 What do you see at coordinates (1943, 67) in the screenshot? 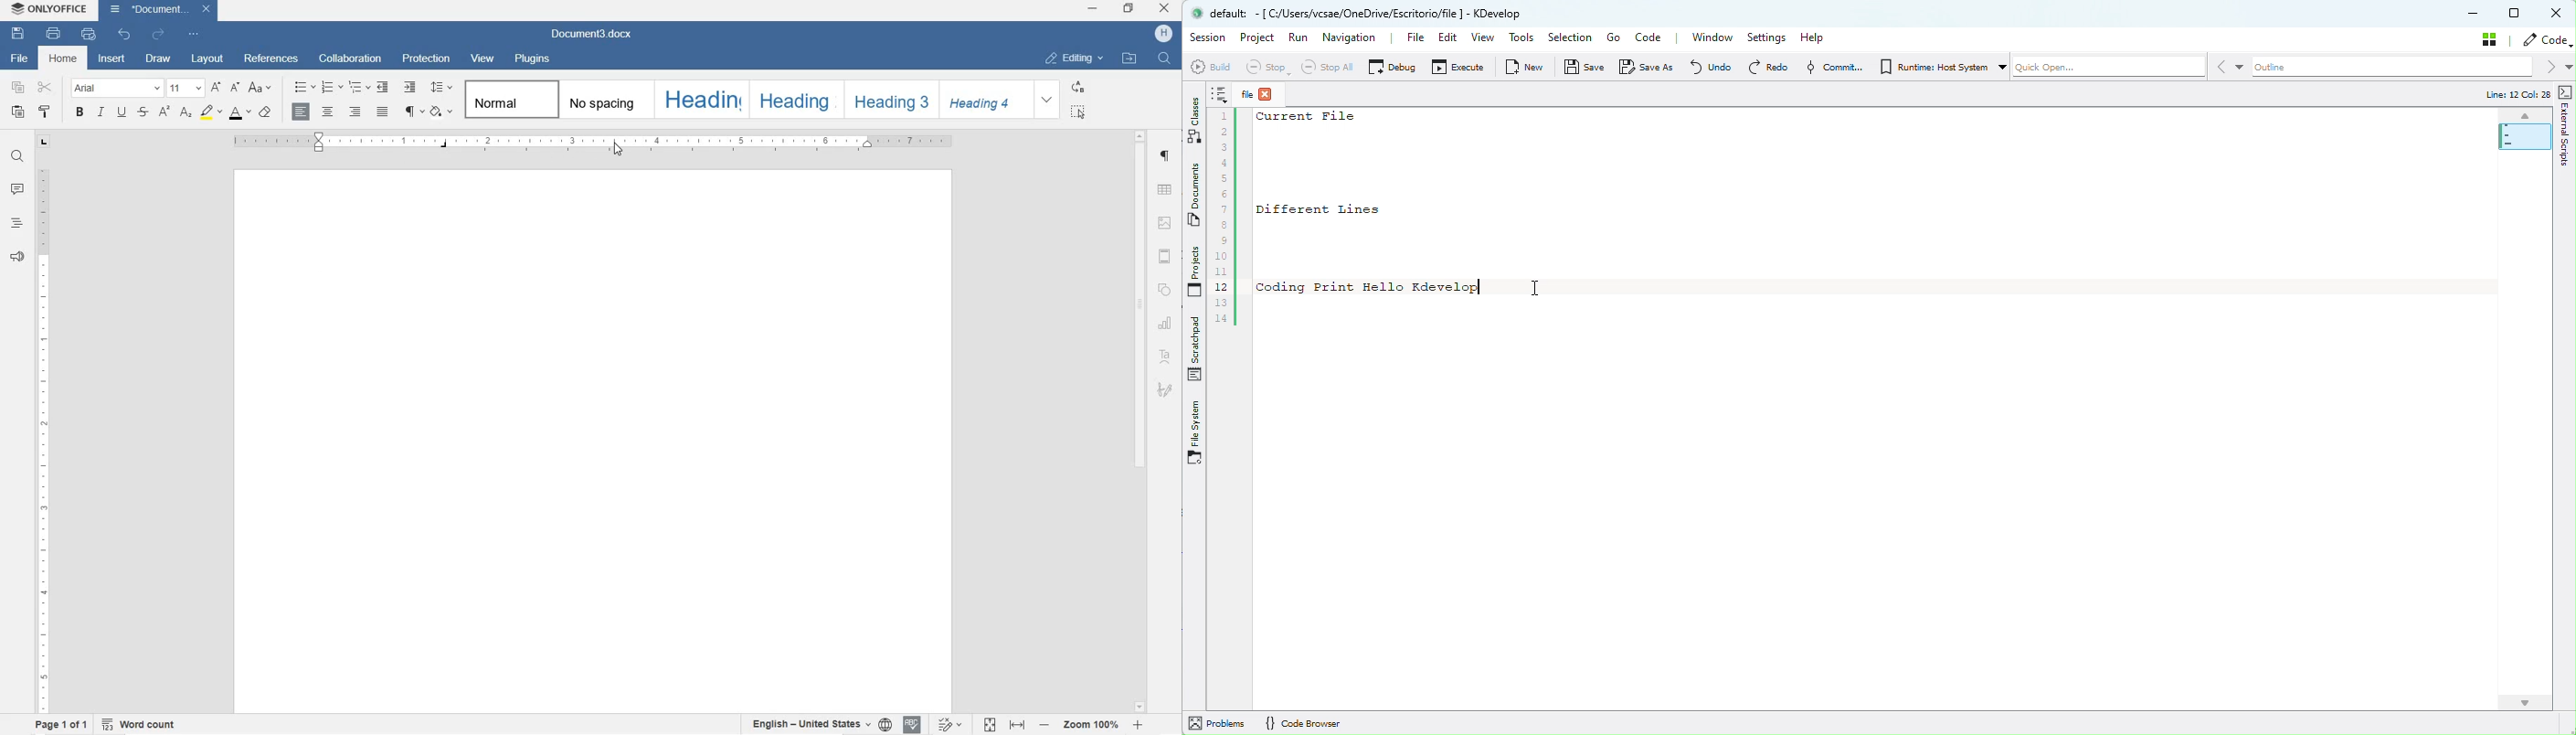
I see `Runtime` at bounding box center [1943, 67].